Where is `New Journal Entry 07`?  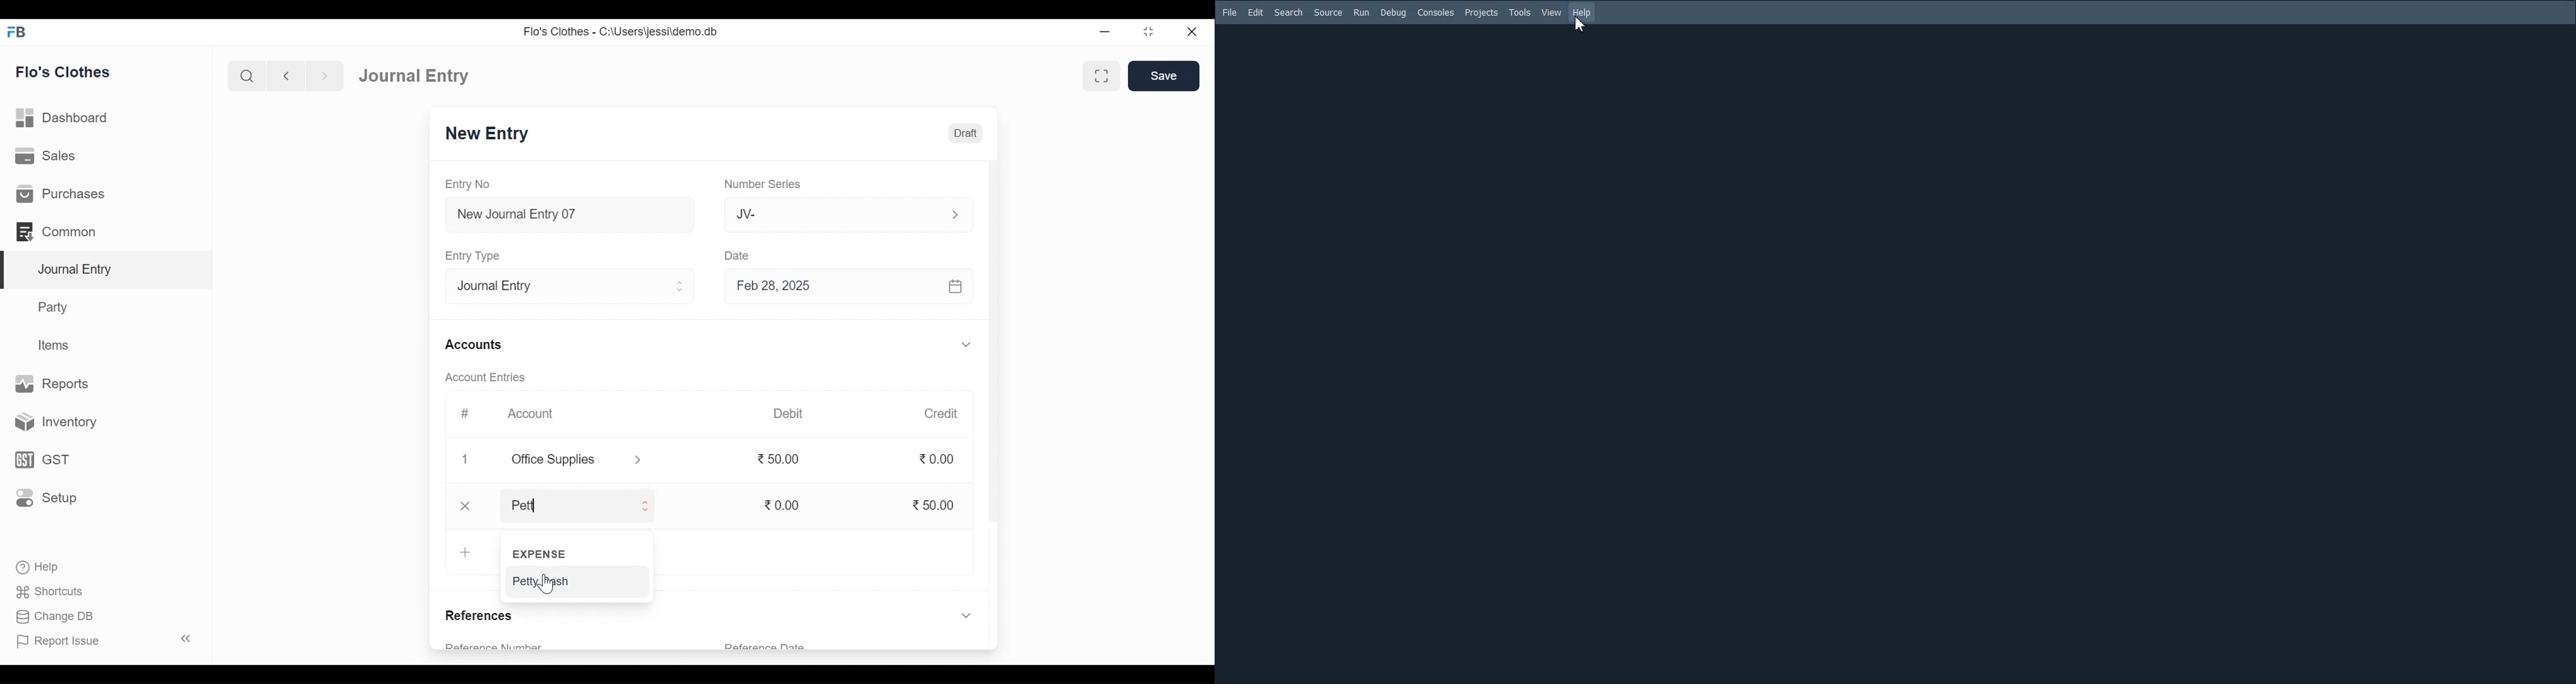
New Journal Entry 07 is located at coordinates (571, 217).